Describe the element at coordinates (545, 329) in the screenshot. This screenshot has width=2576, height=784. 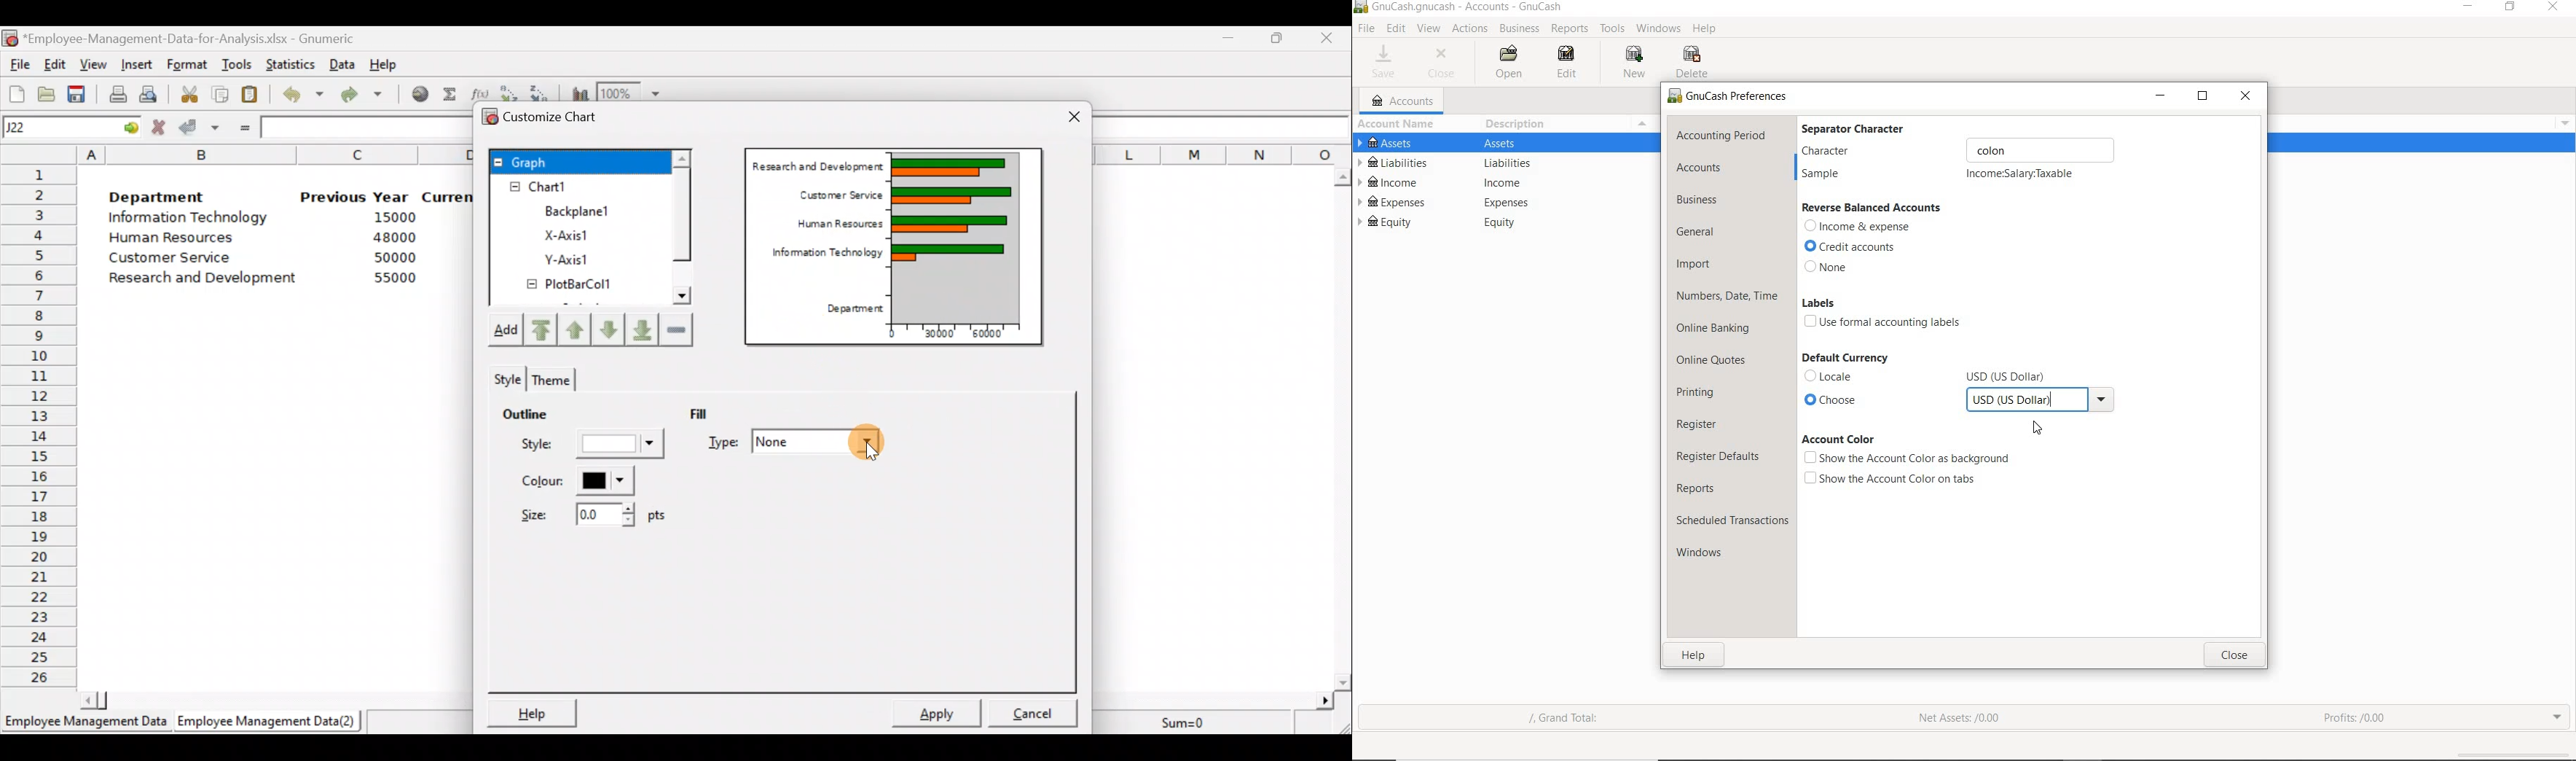
I see `Move upward` at that location.